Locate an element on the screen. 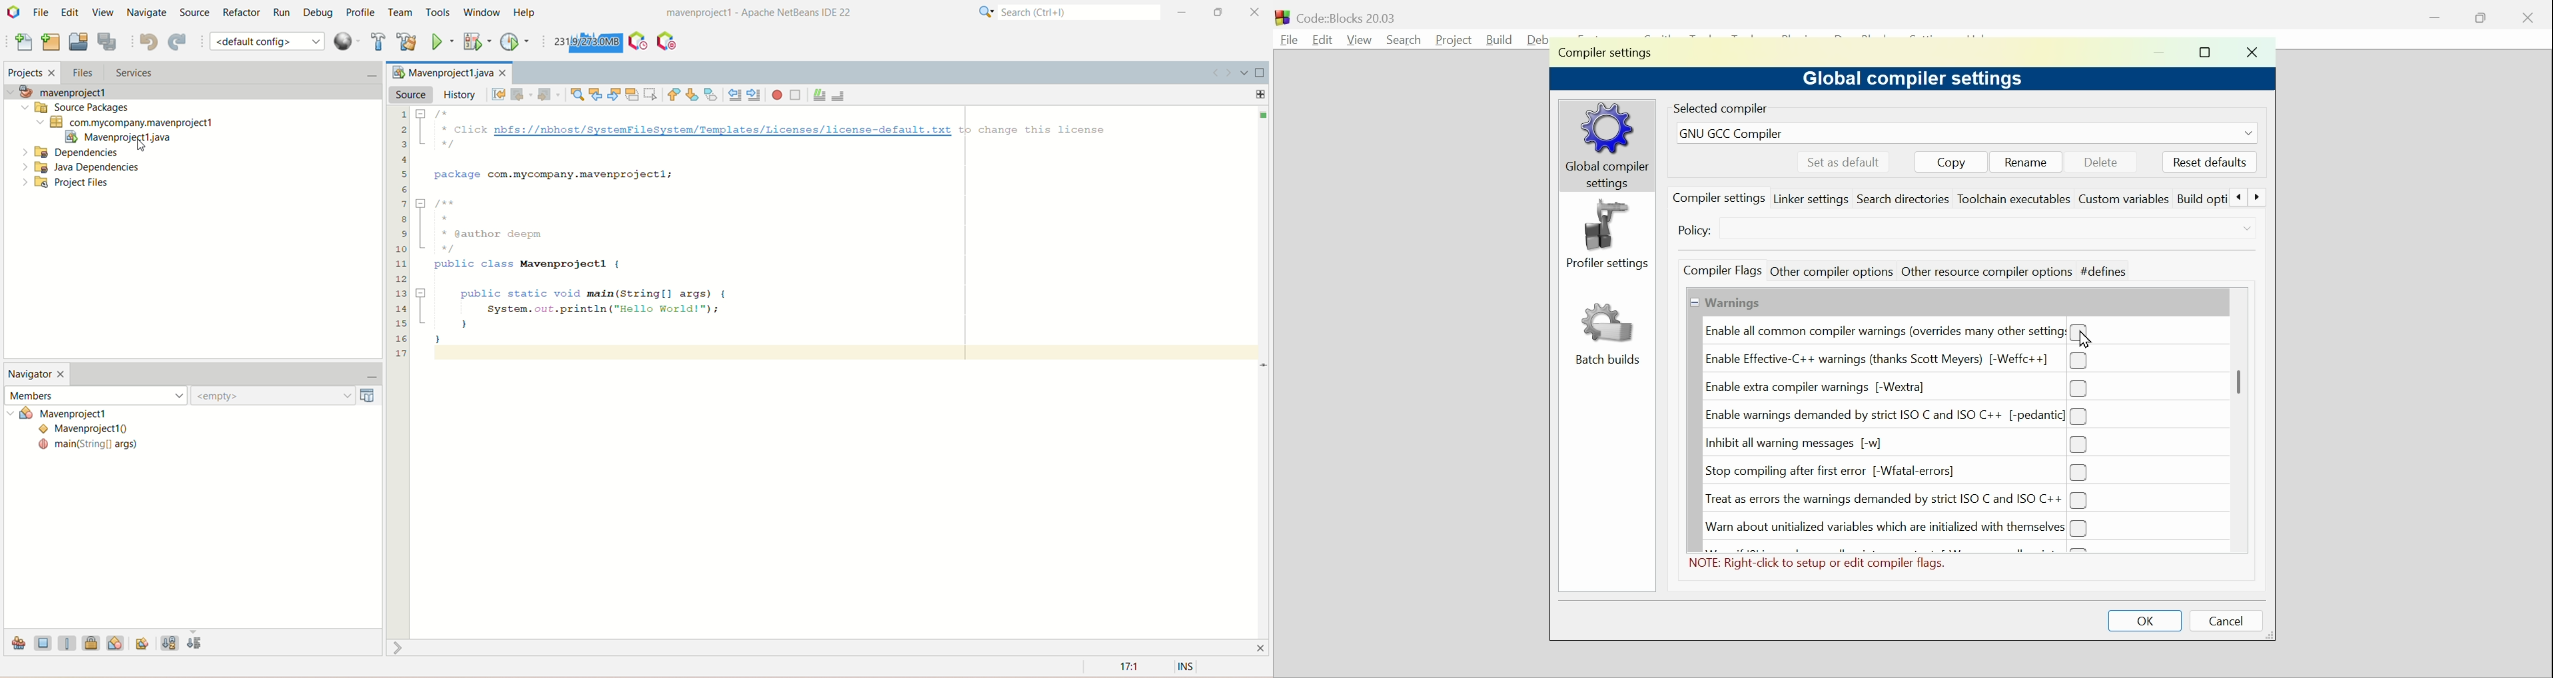 This screenshot has width=2576, height=700. close is located at coordinates (1264, 647).